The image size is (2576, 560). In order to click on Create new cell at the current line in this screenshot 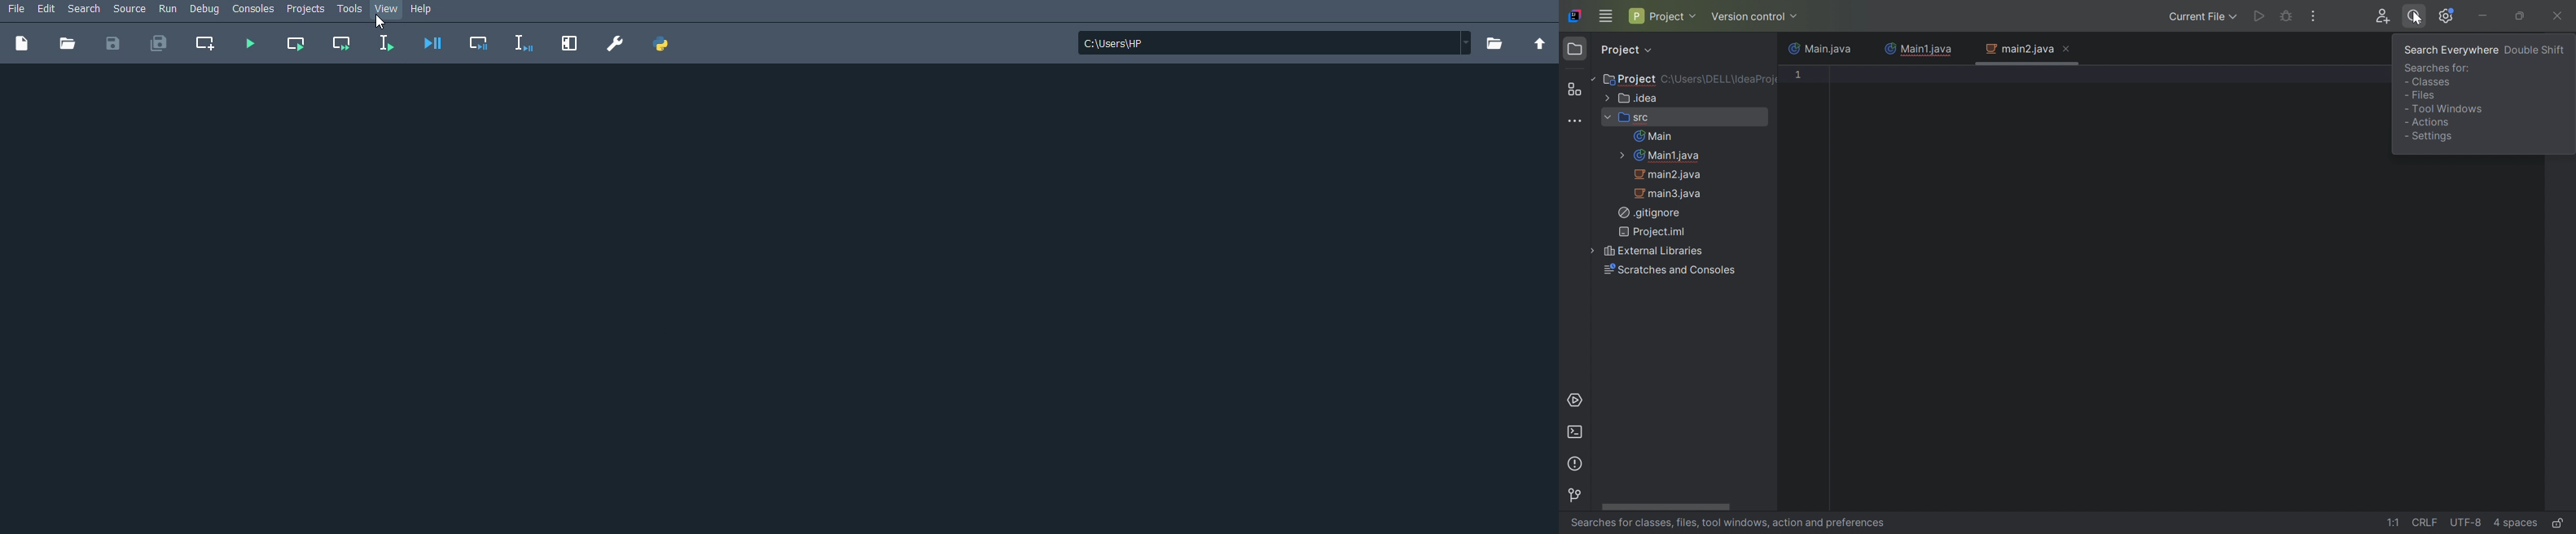, I will do `click(209, 43)`.